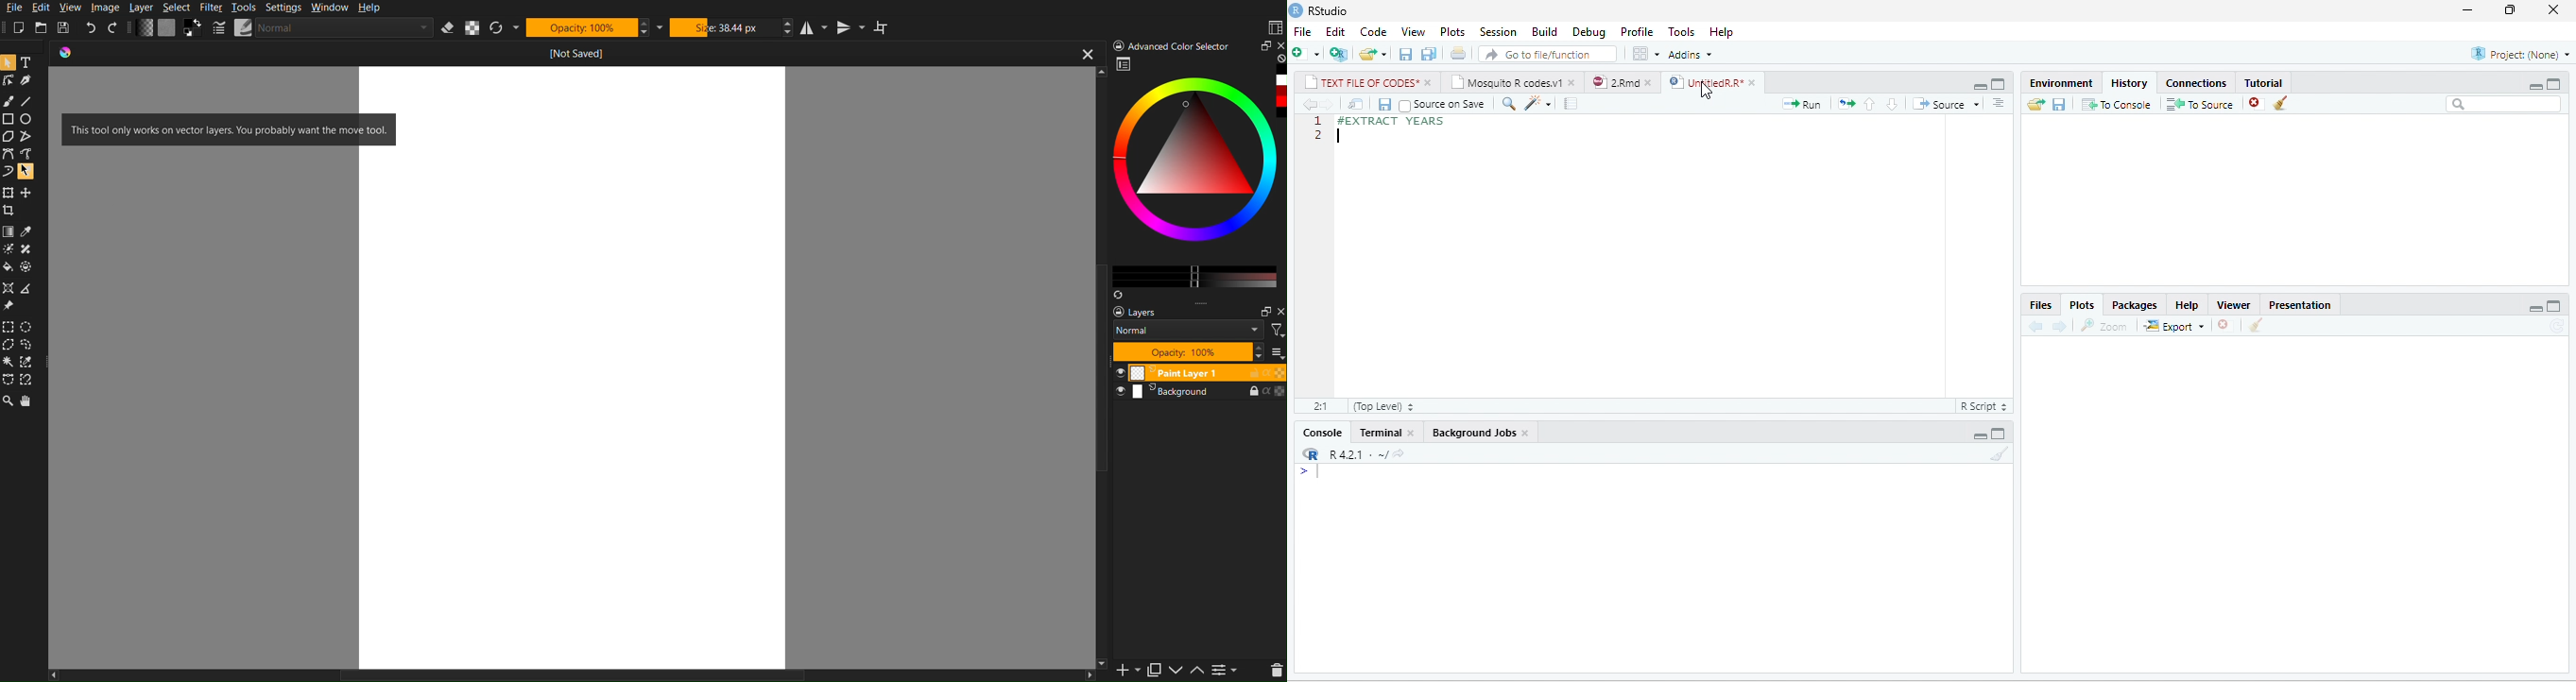 The width and height of the screenshot is (2576, 700). Describe the element at coordinates (346, 28) in the screenshot. I see `Brush Options` at that location.